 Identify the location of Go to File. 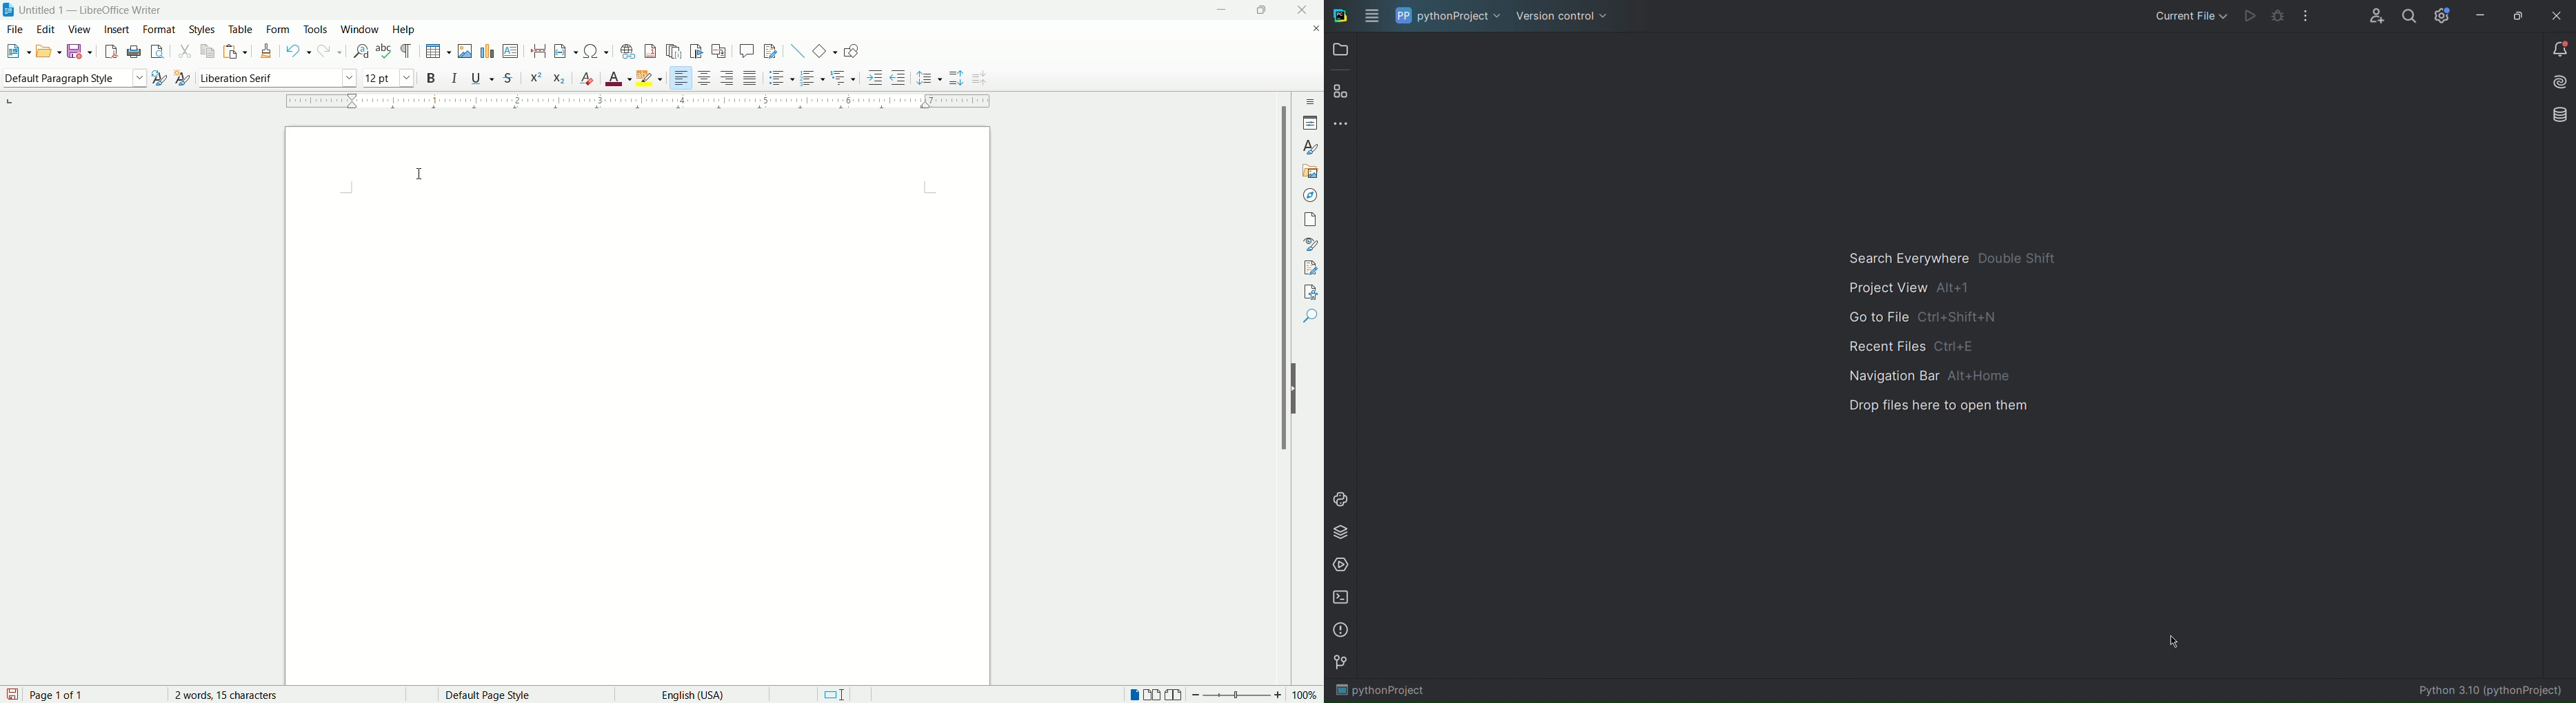
(1924, 316).